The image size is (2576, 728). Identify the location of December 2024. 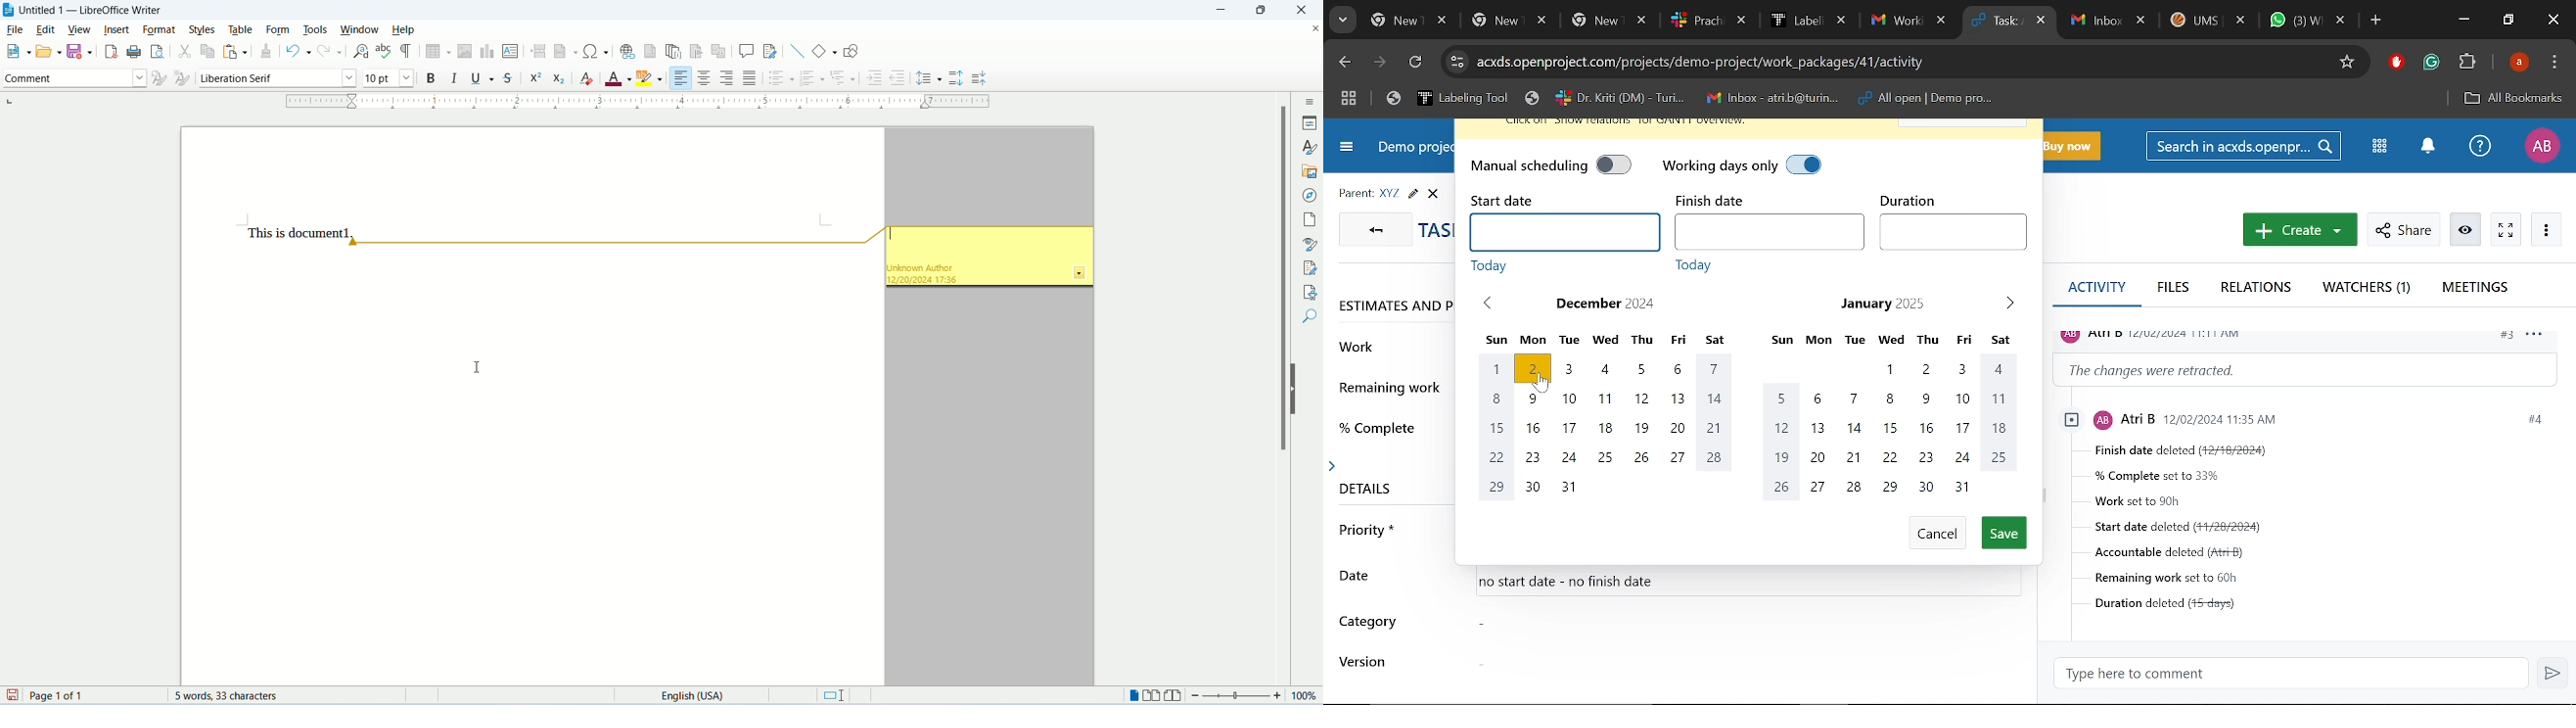
(1608, 302).